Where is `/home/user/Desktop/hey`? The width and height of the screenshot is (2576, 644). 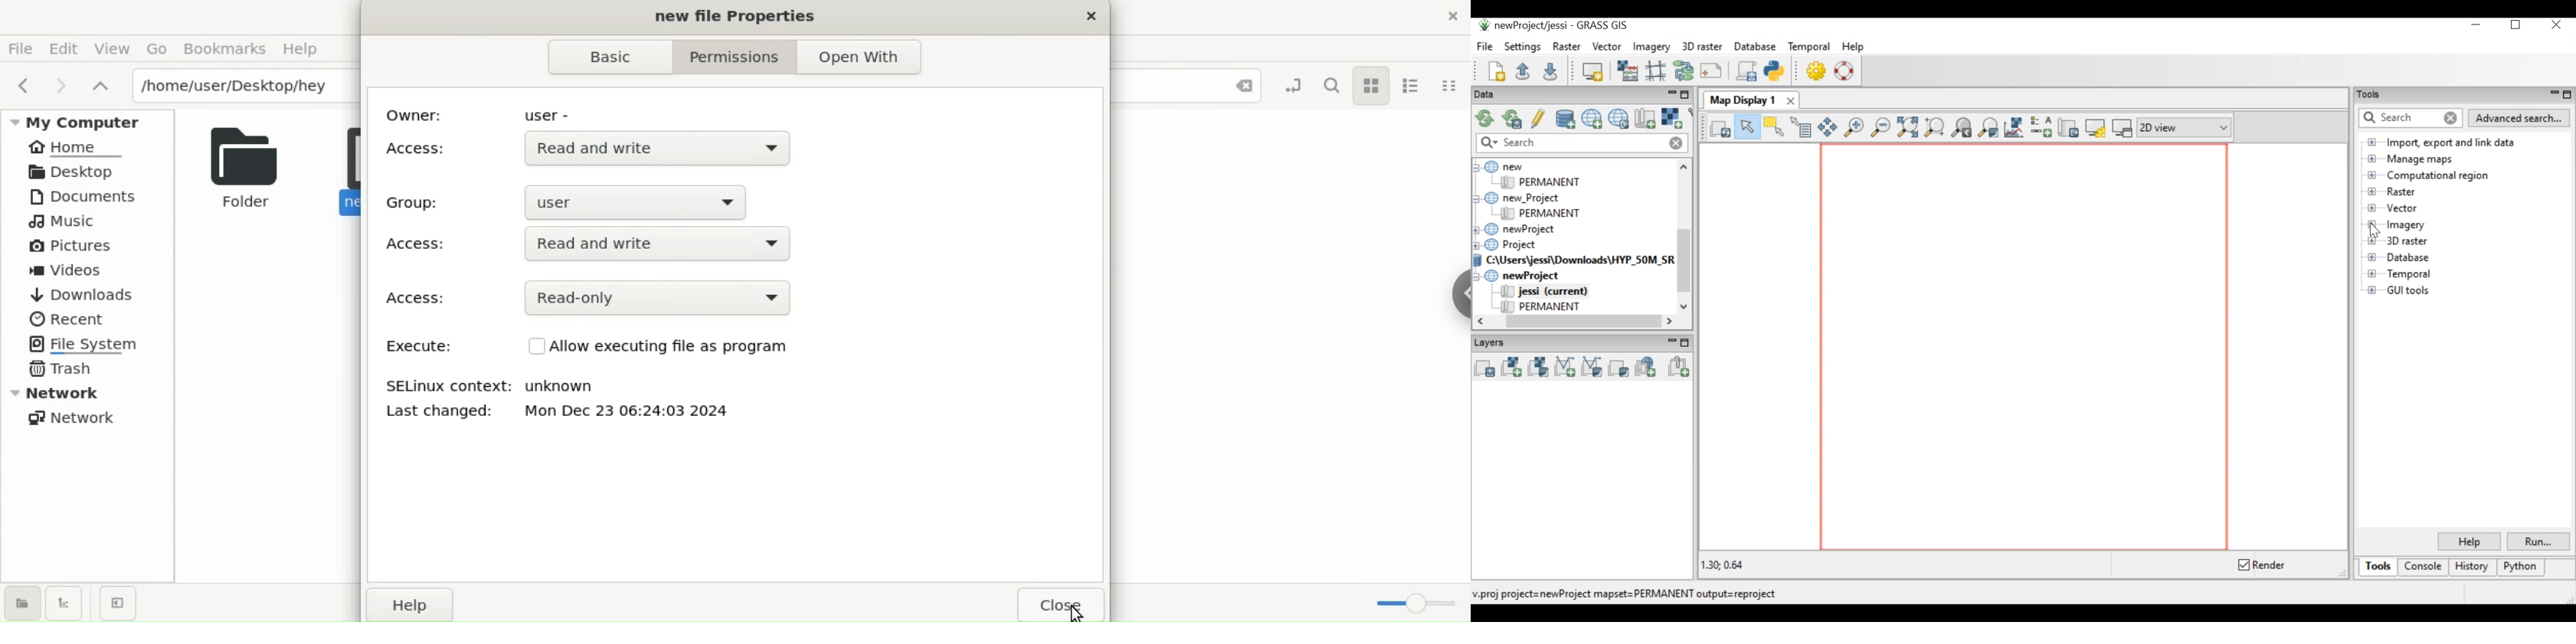
/home/user/Desktop/hey is located at coordinates (239, 85).